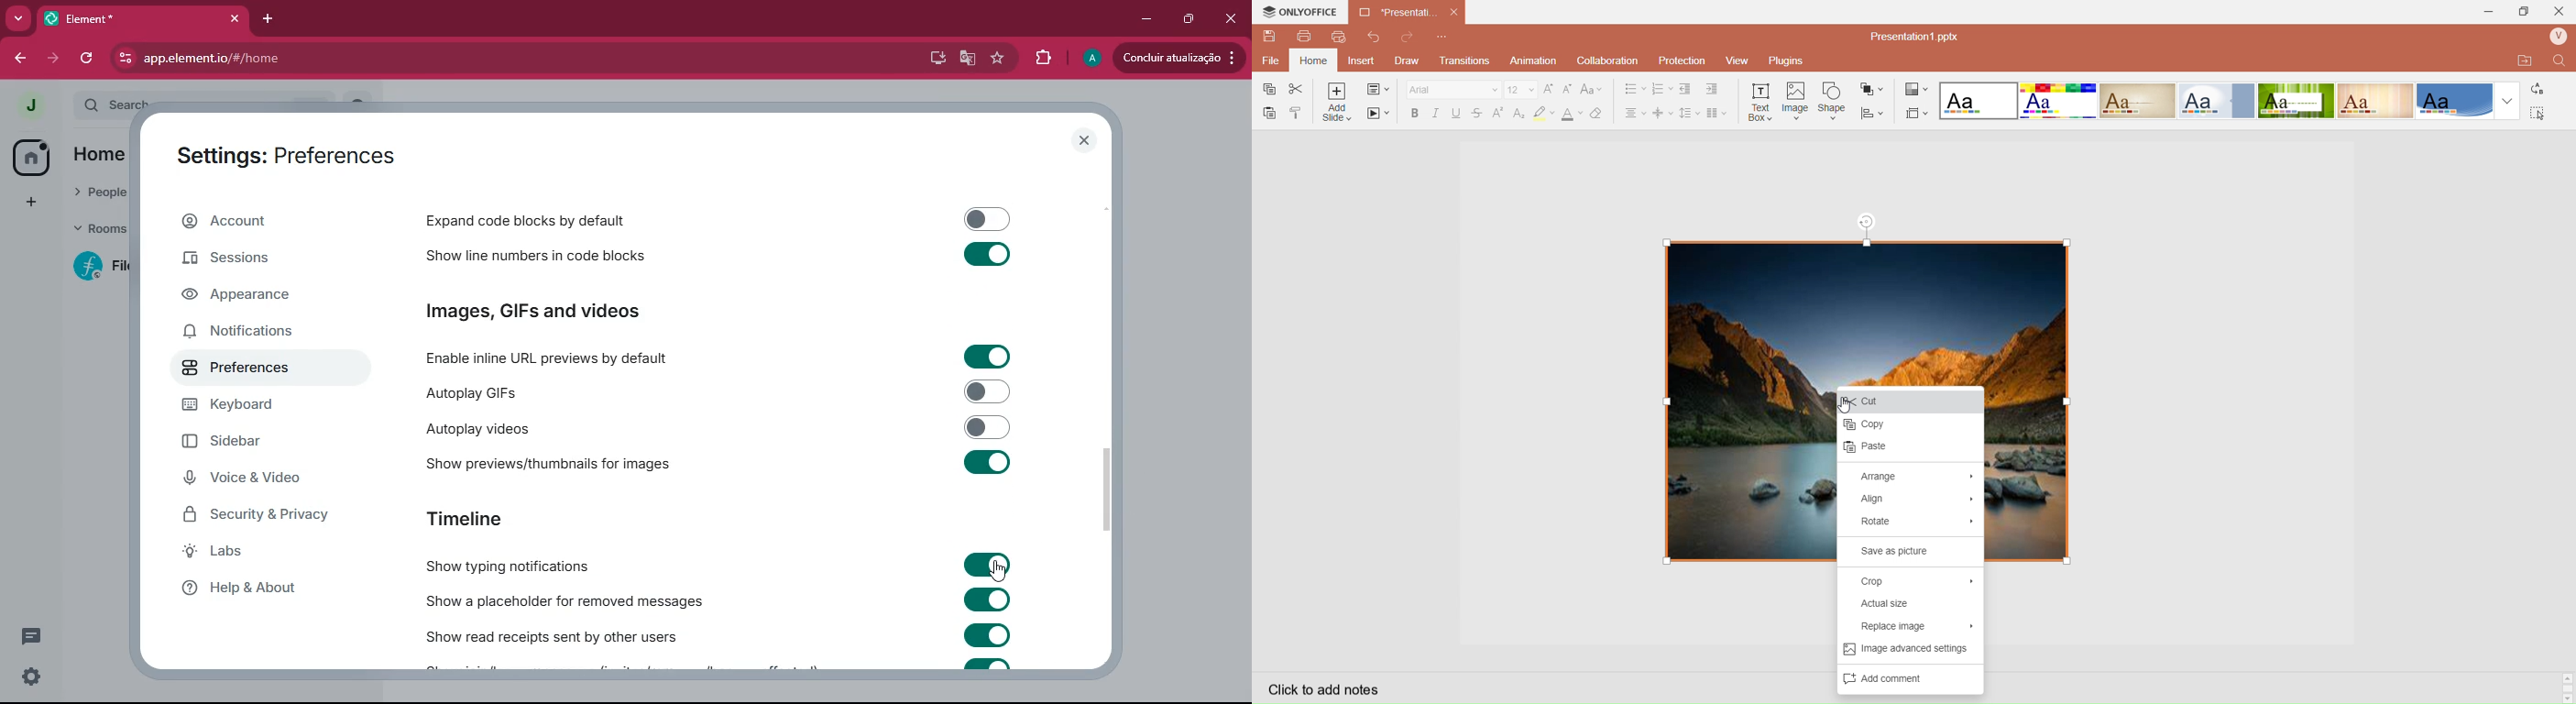 The width and height of the screenshot is (2576, 728). I want to click on sidebar, so click(253, 443).